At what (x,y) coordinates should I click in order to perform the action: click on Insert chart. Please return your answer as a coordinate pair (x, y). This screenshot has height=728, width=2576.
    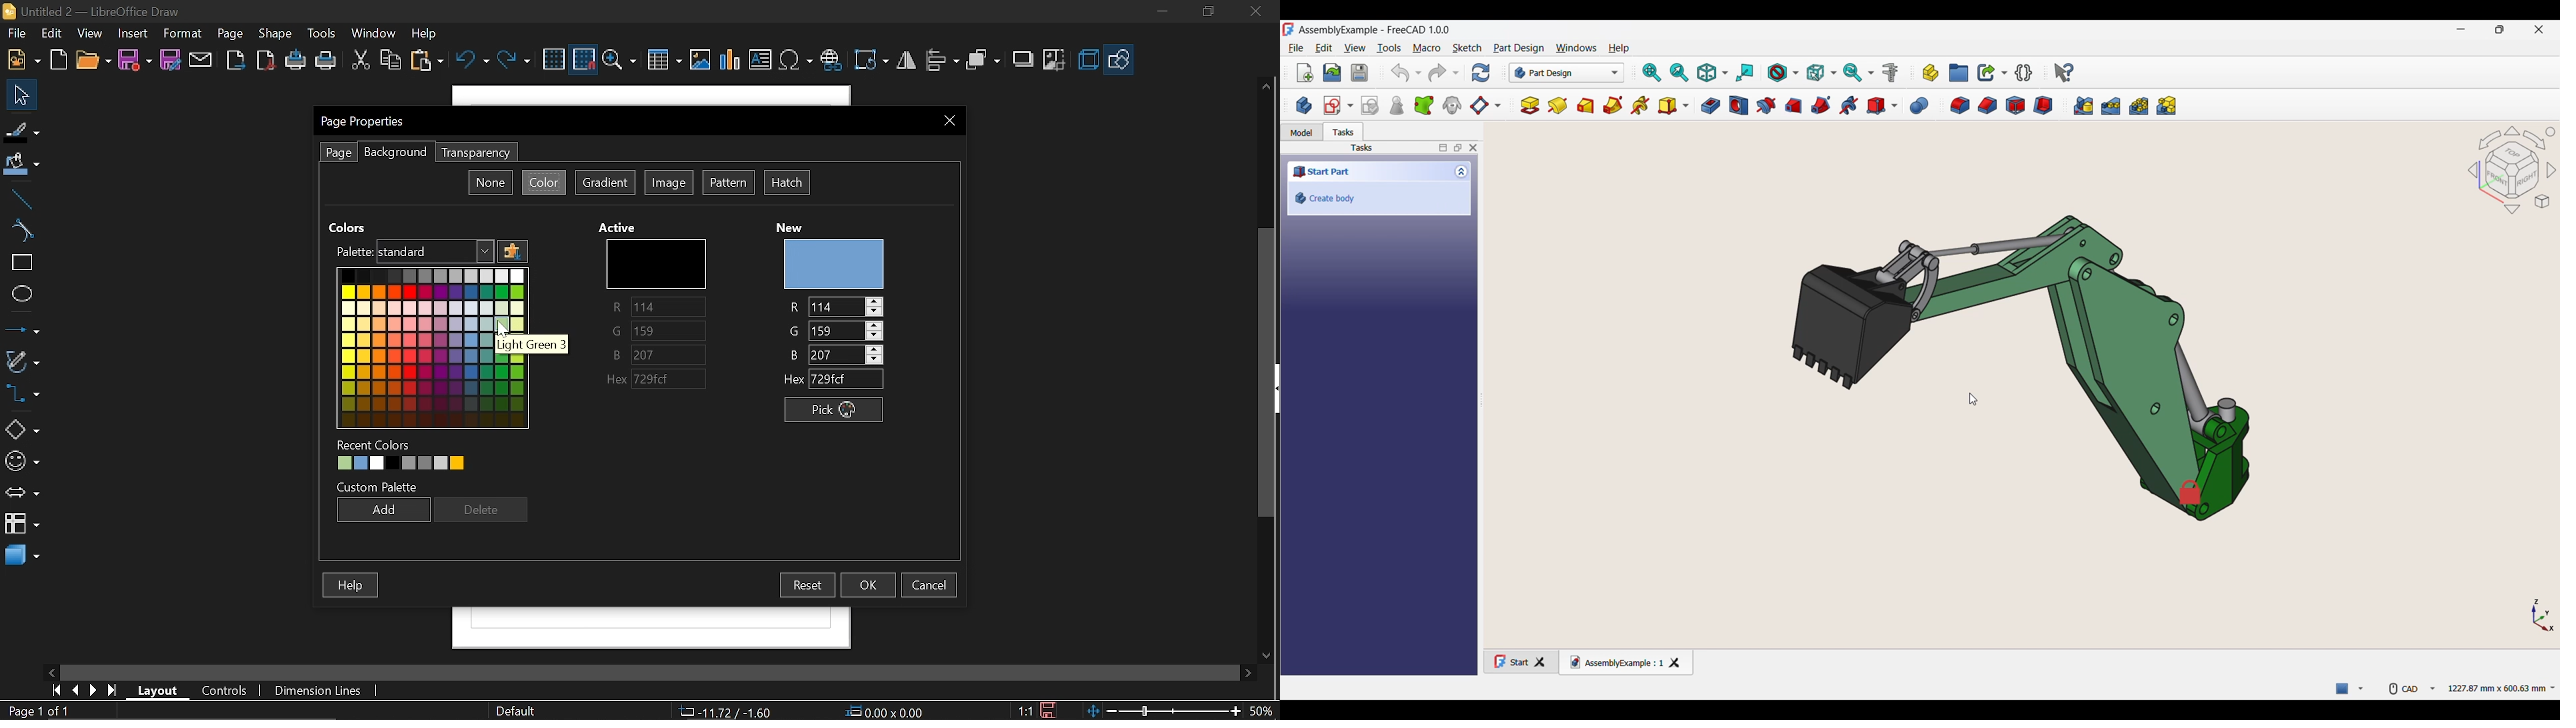
    Looking at the image, I should click on (730, 62).